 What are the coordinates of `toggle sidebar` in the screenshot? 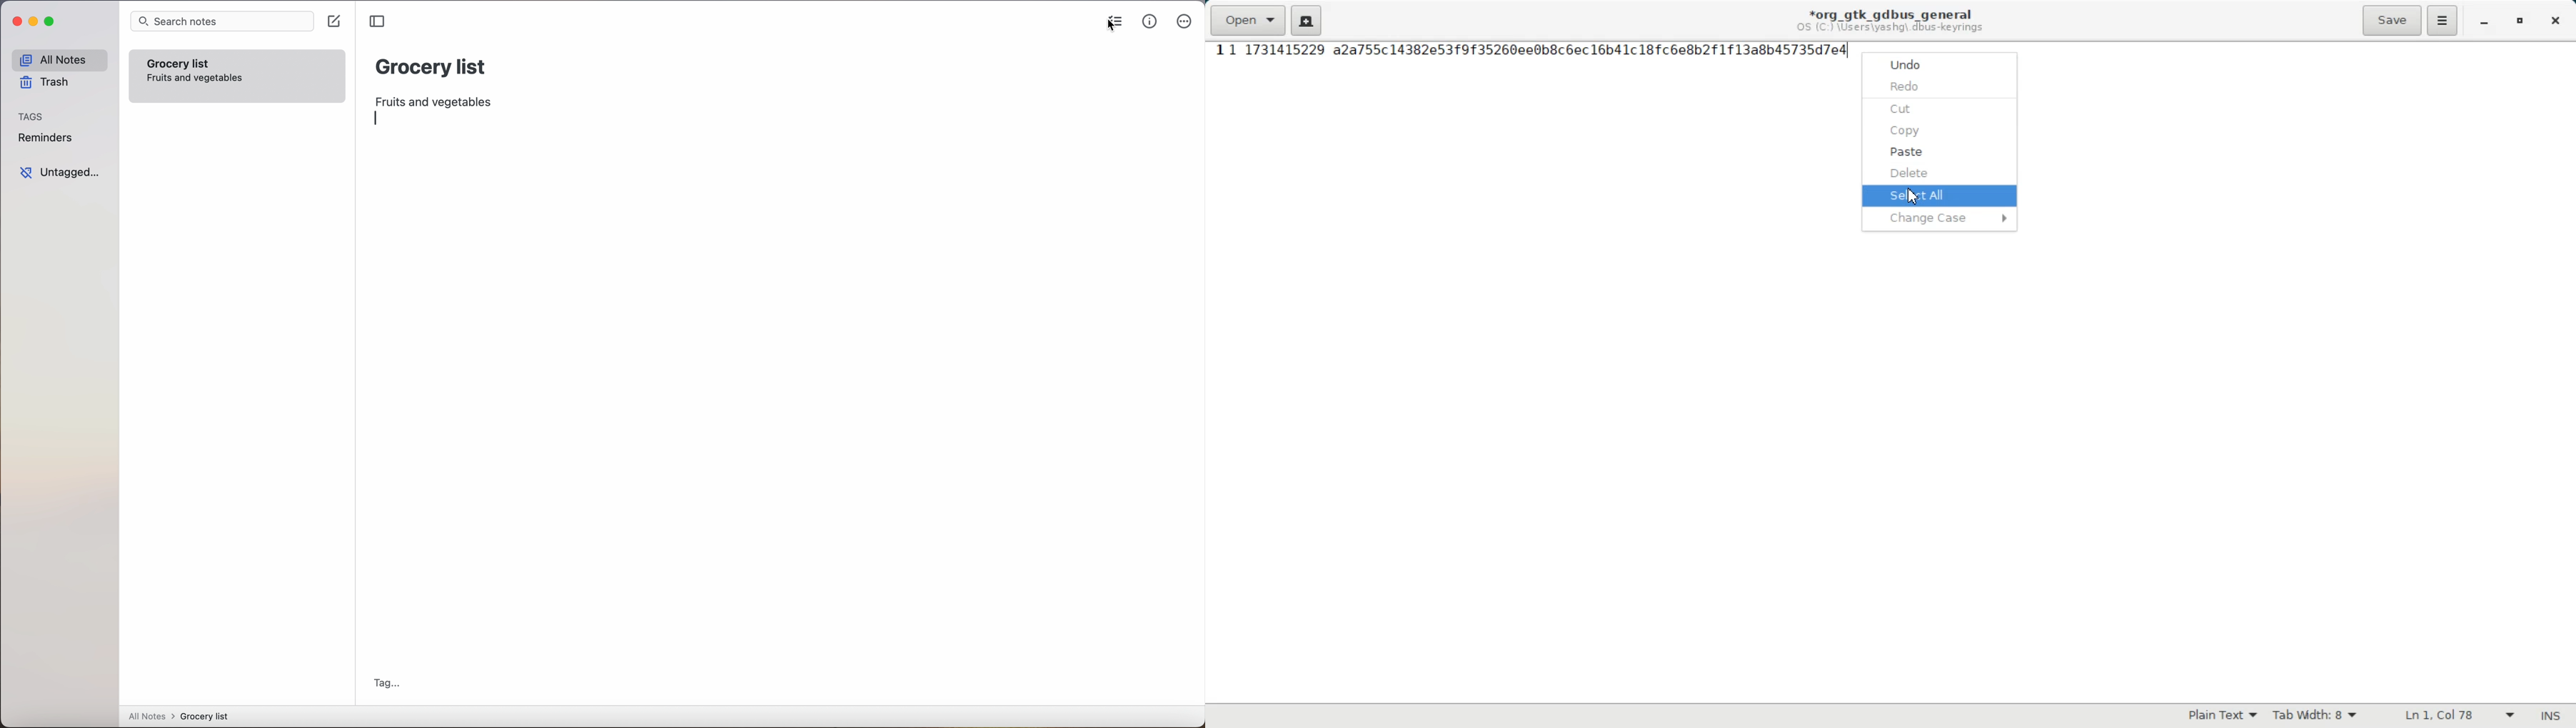 It's located at (379, 21).